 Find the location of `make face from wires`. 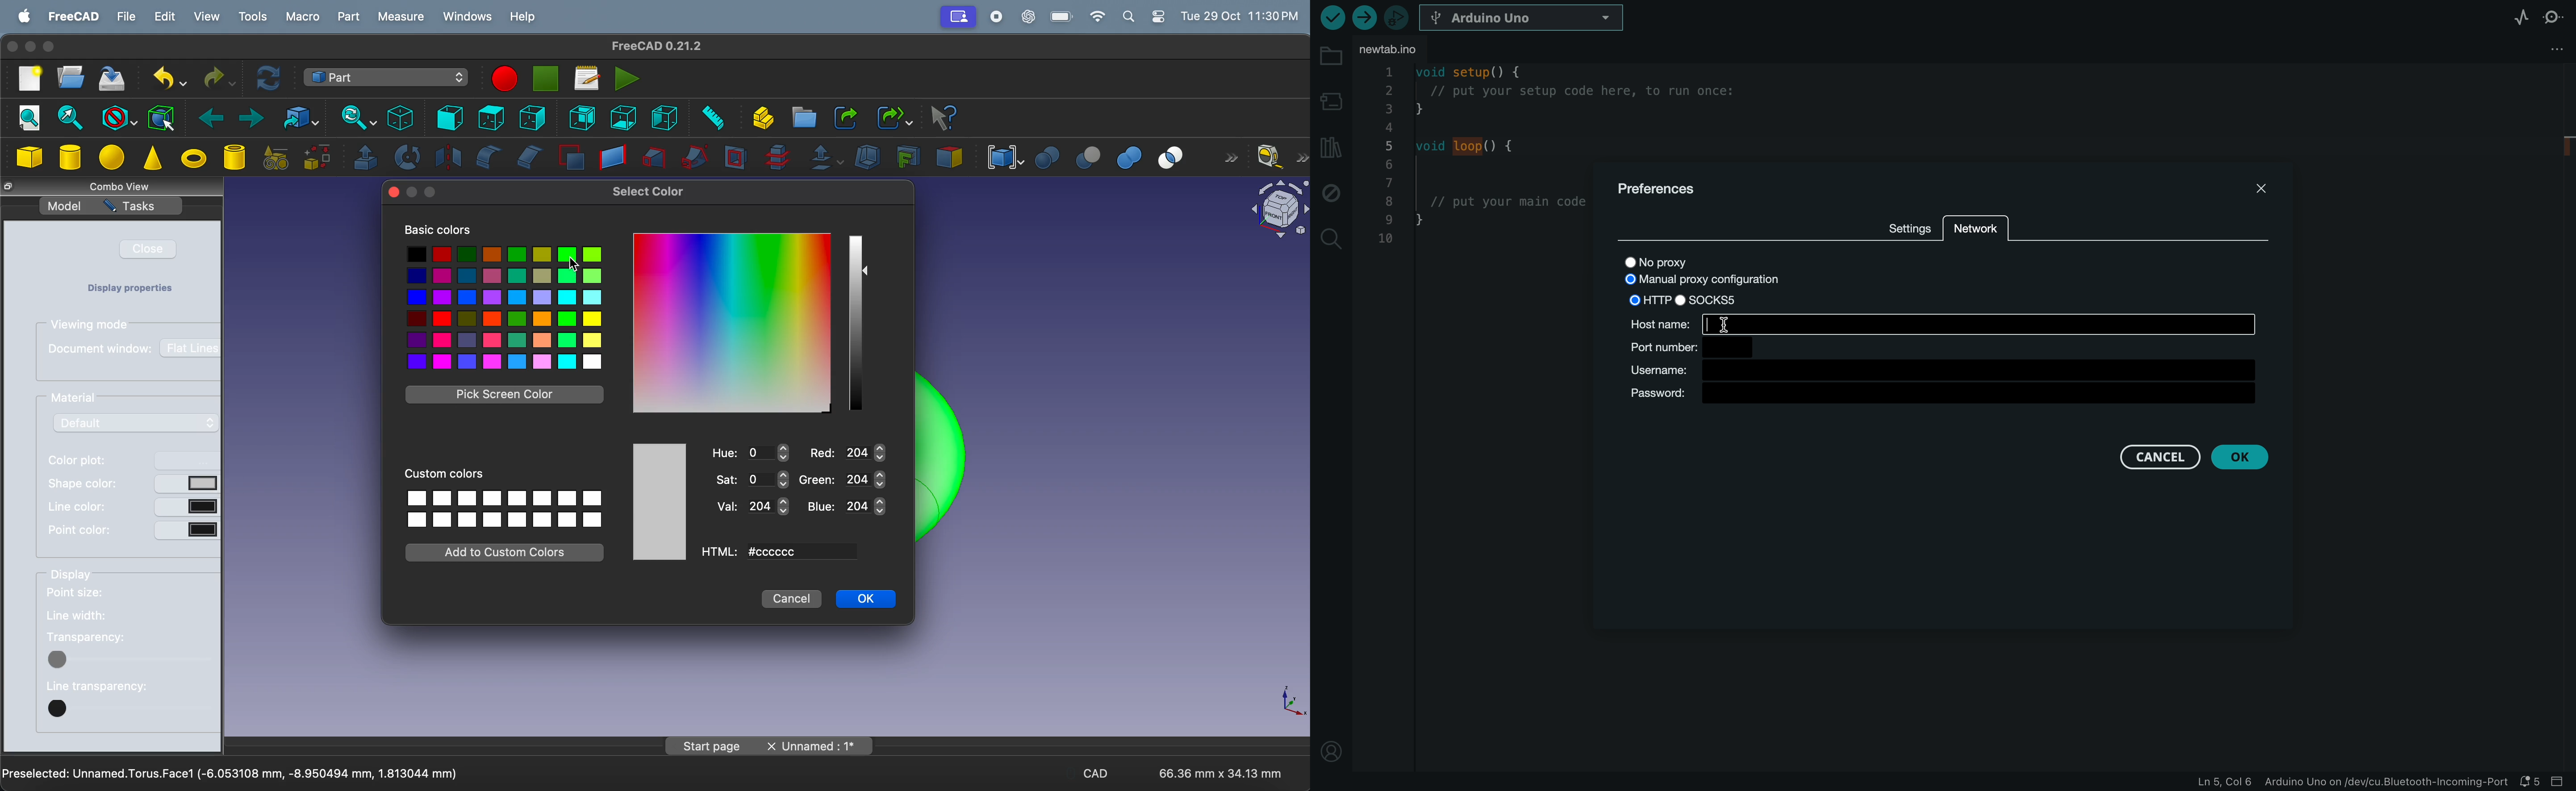

make face from wires is located at coordinates (571, 159).